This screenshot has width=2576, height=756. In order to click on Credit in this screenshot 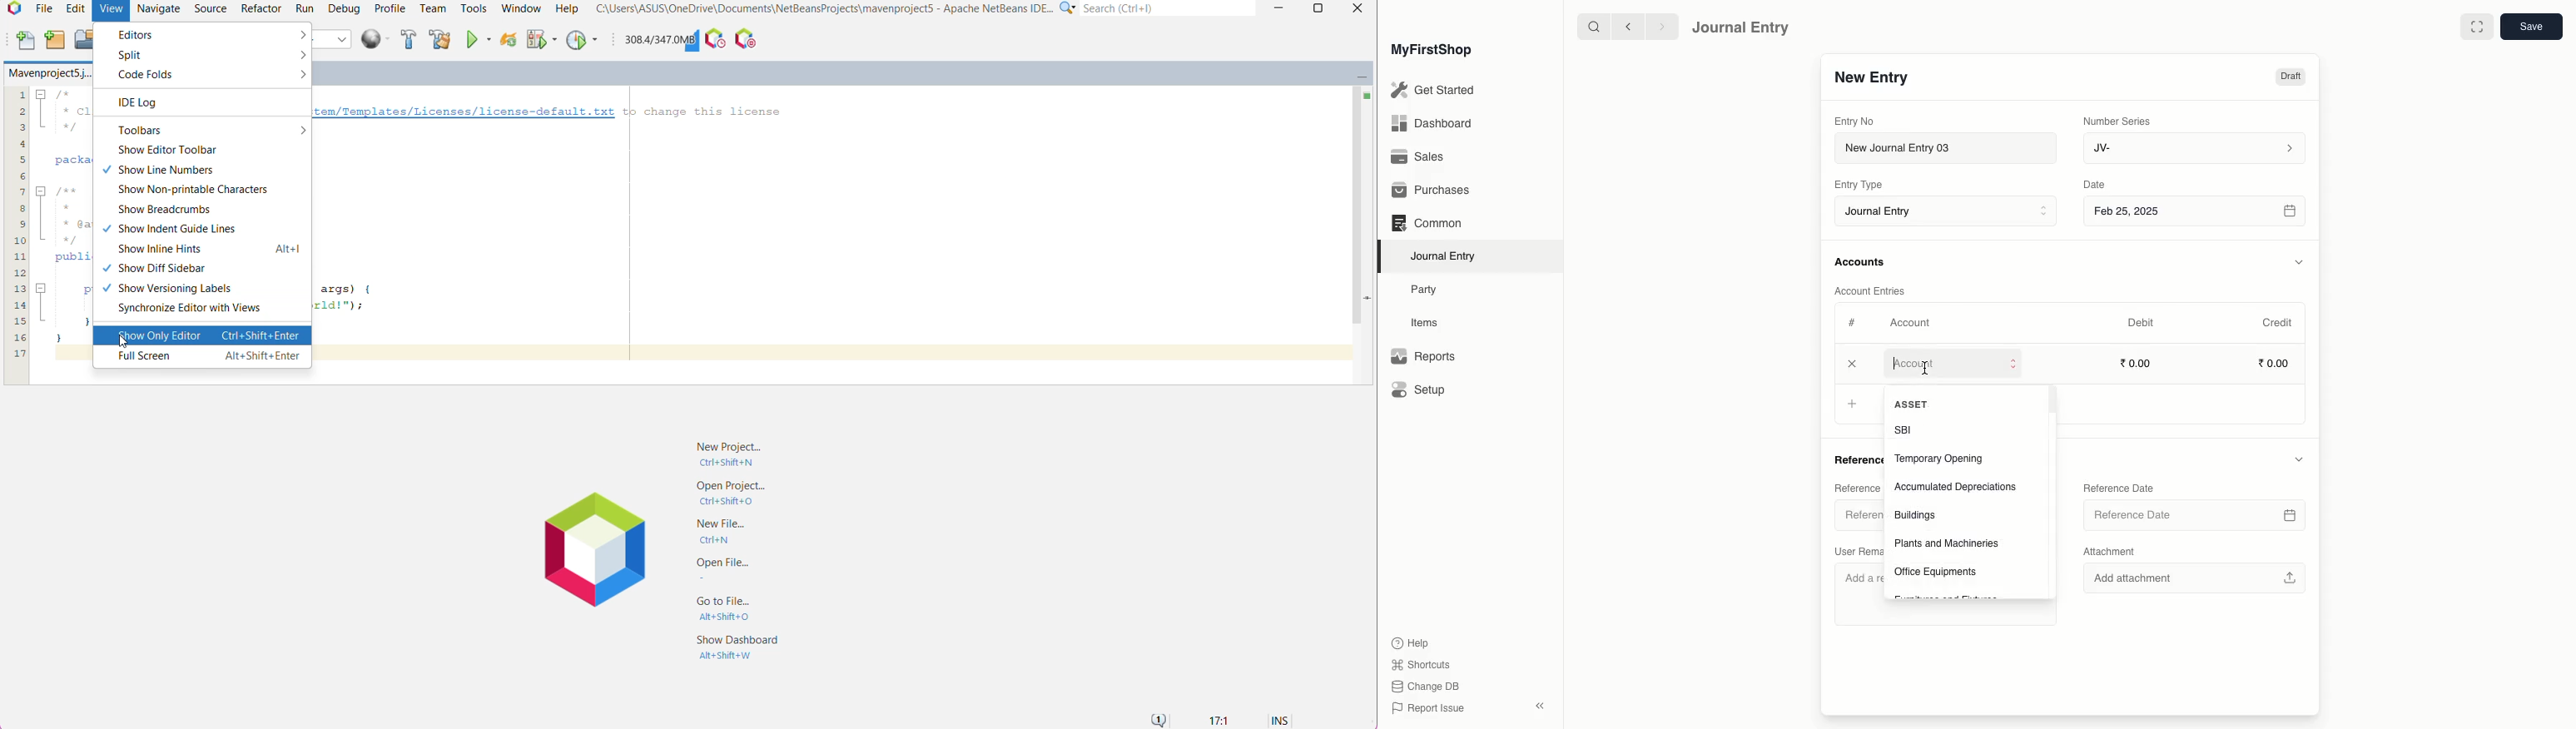, I will do `click(2276, 321)`.